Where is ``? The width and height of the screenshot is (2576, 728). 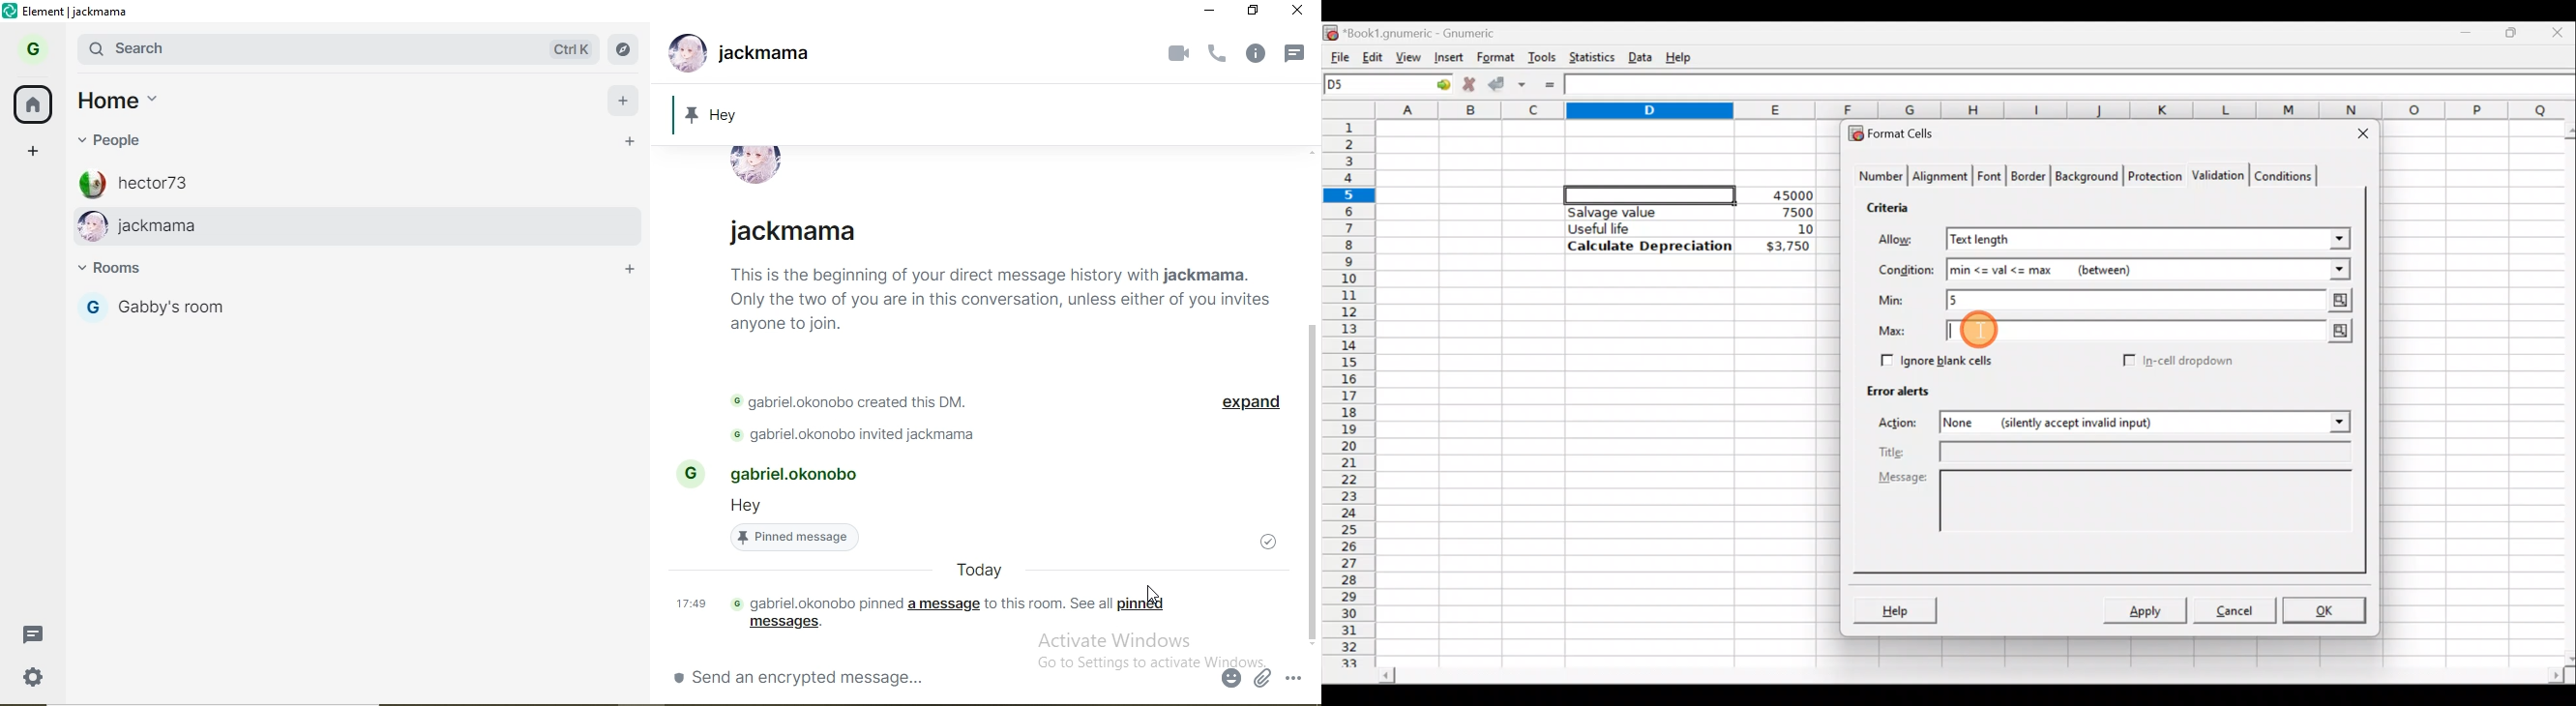  is located at coordinates (689, 474).